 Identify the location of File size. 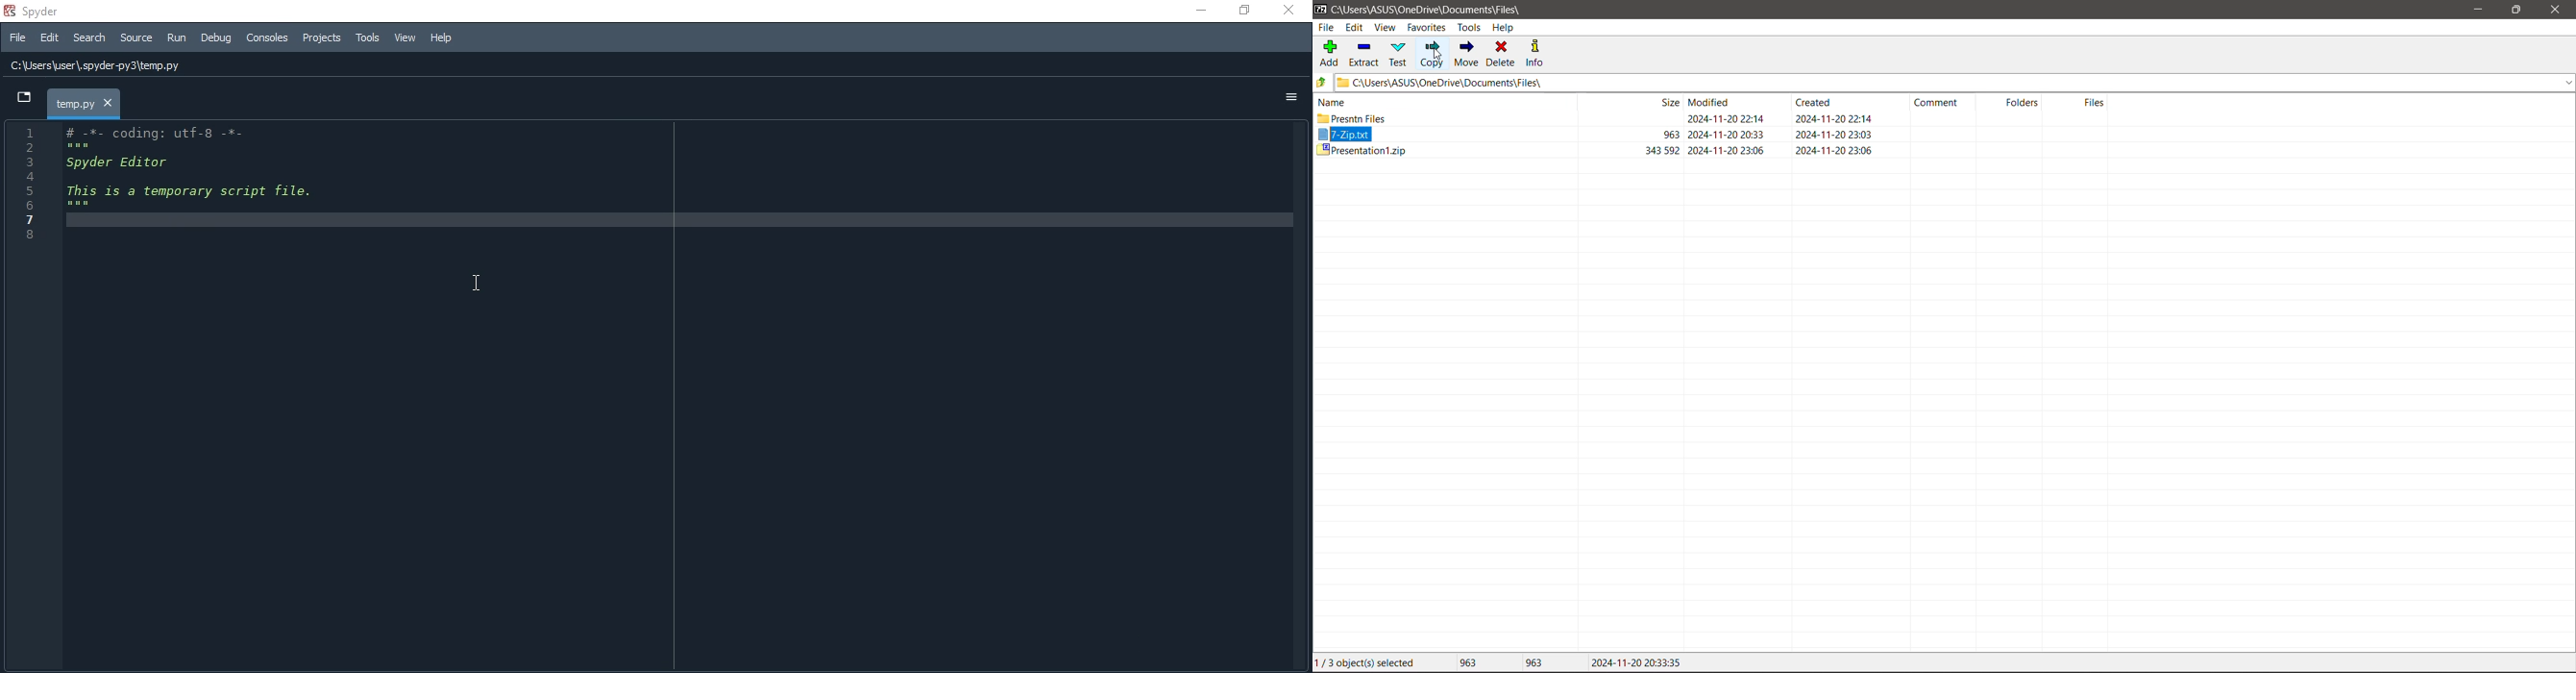
(1638, 127).